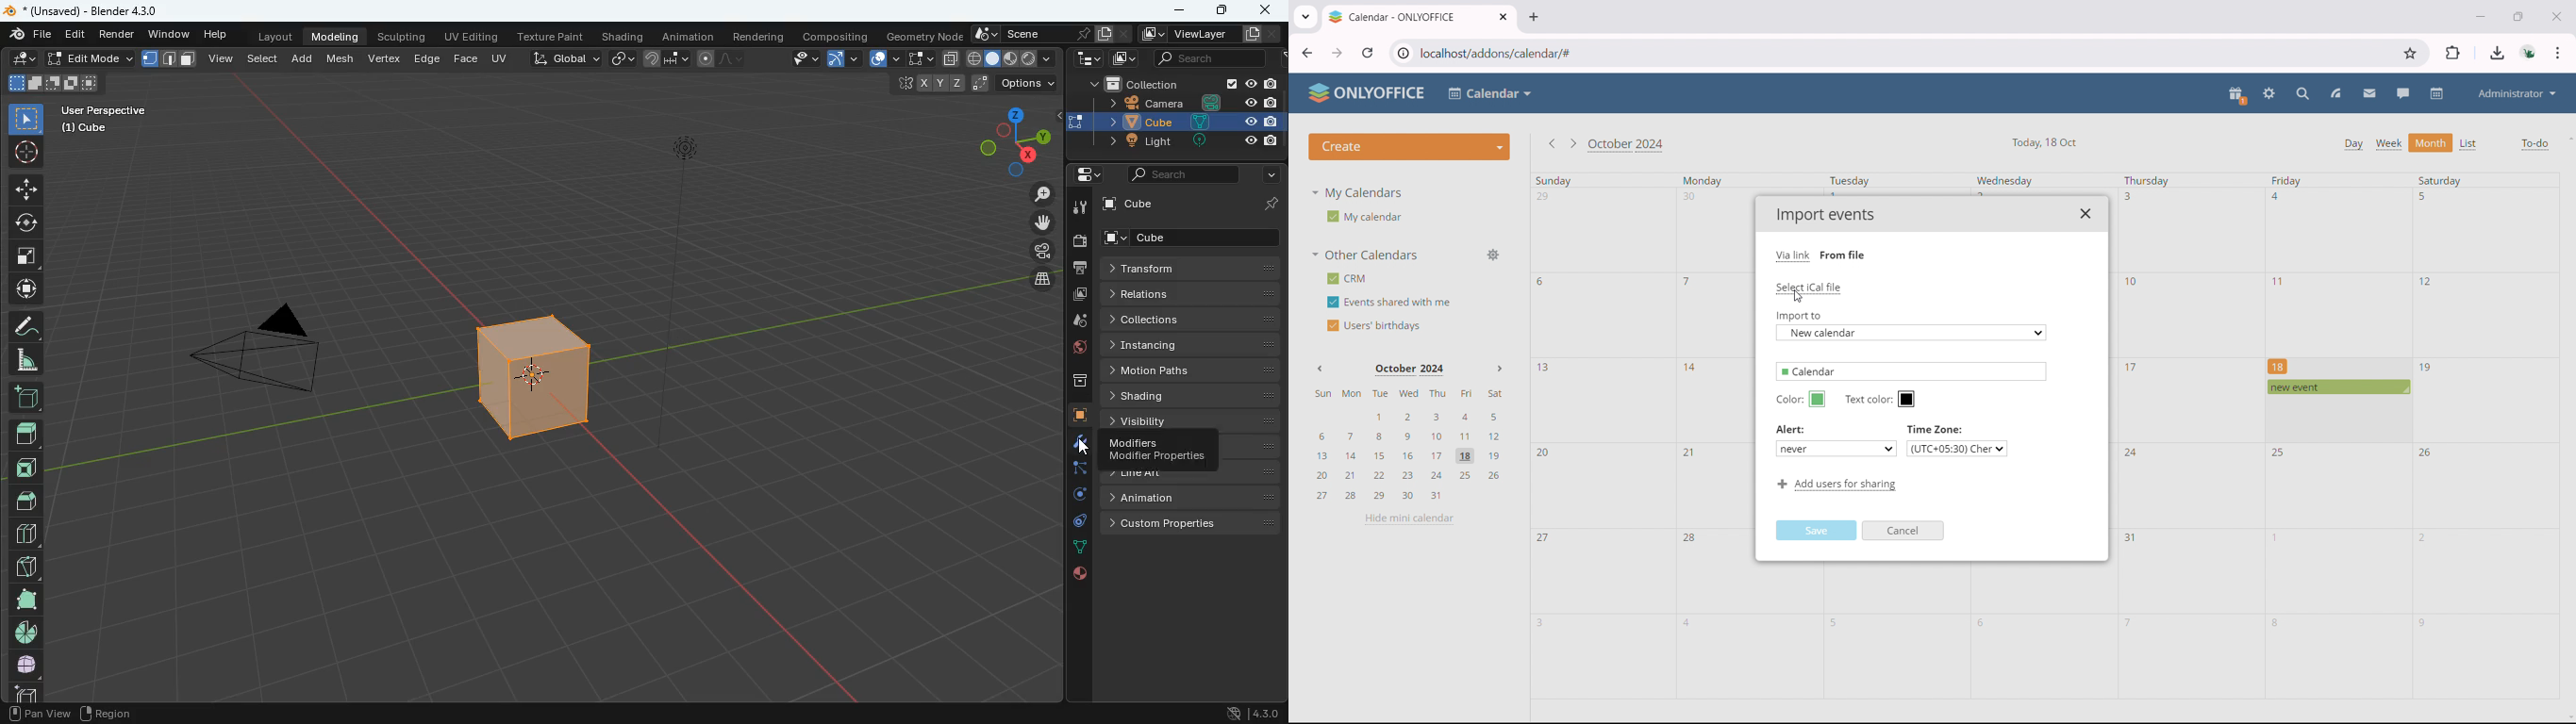 This screenshot has height=728, width=2576. Describe the element at coordinates (1689, 623) in the screenshot. I see `4` at that location.